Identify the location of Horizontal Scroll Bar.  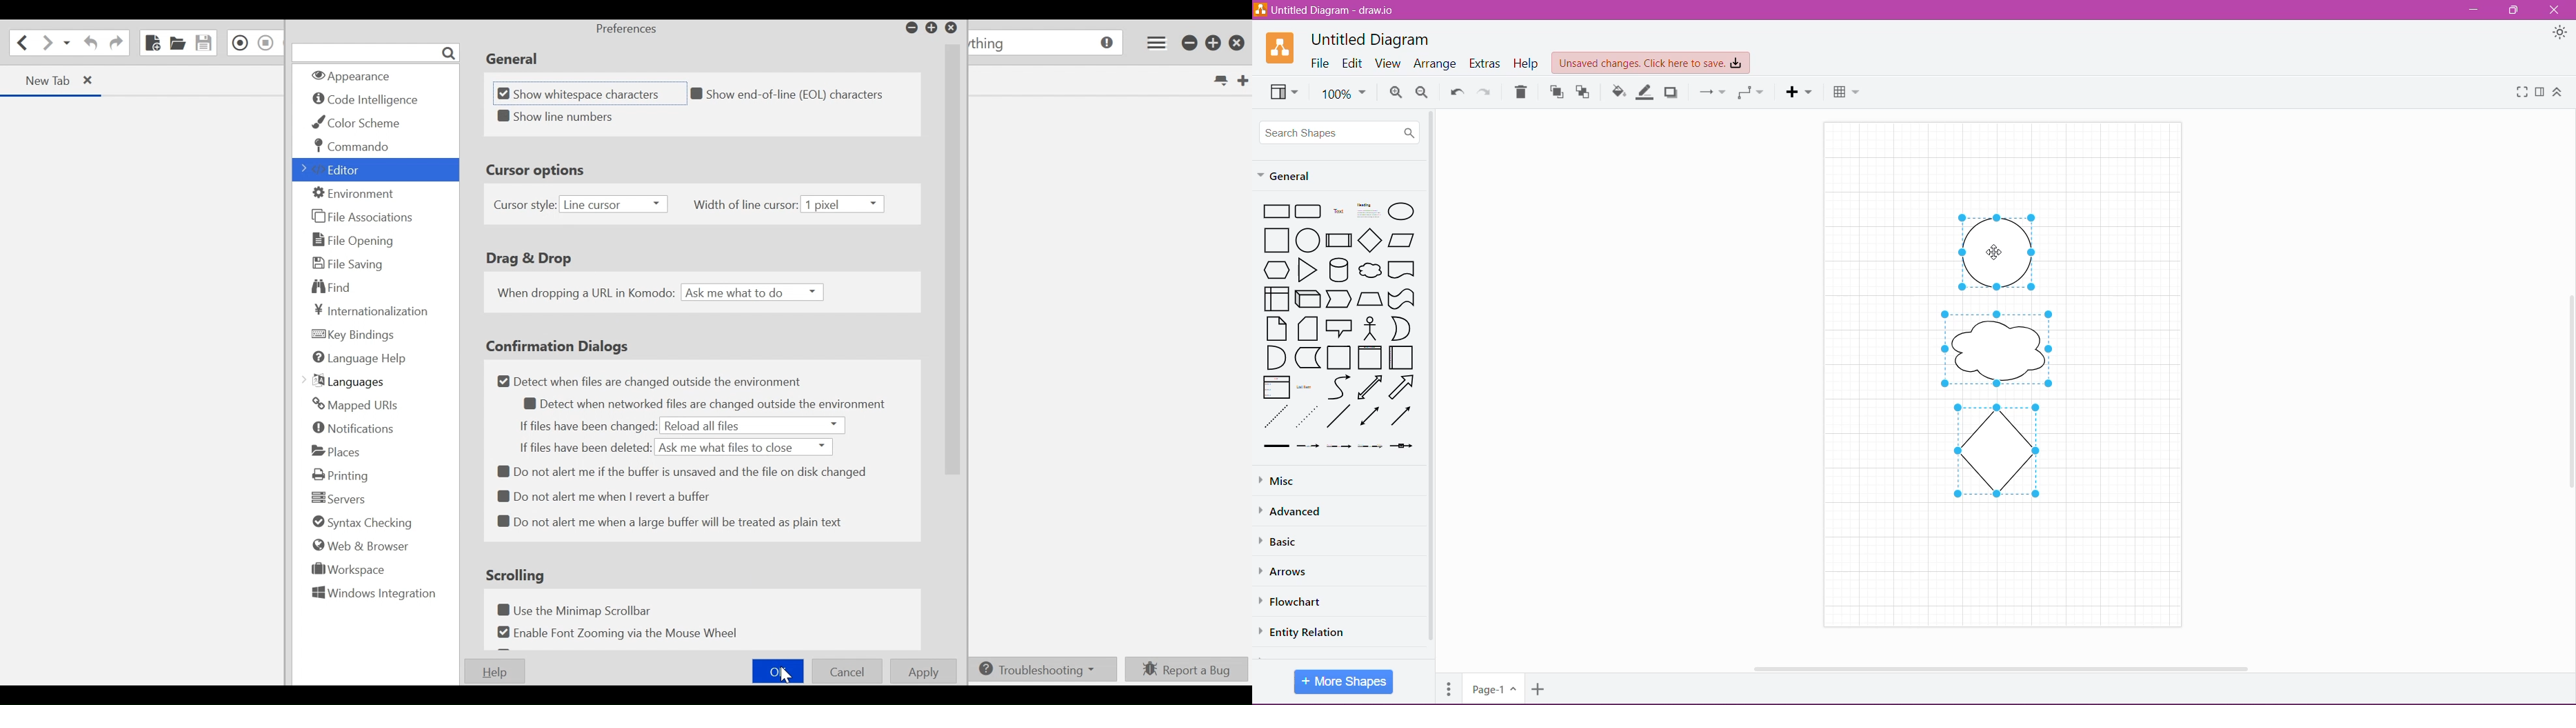
(1997, 664).